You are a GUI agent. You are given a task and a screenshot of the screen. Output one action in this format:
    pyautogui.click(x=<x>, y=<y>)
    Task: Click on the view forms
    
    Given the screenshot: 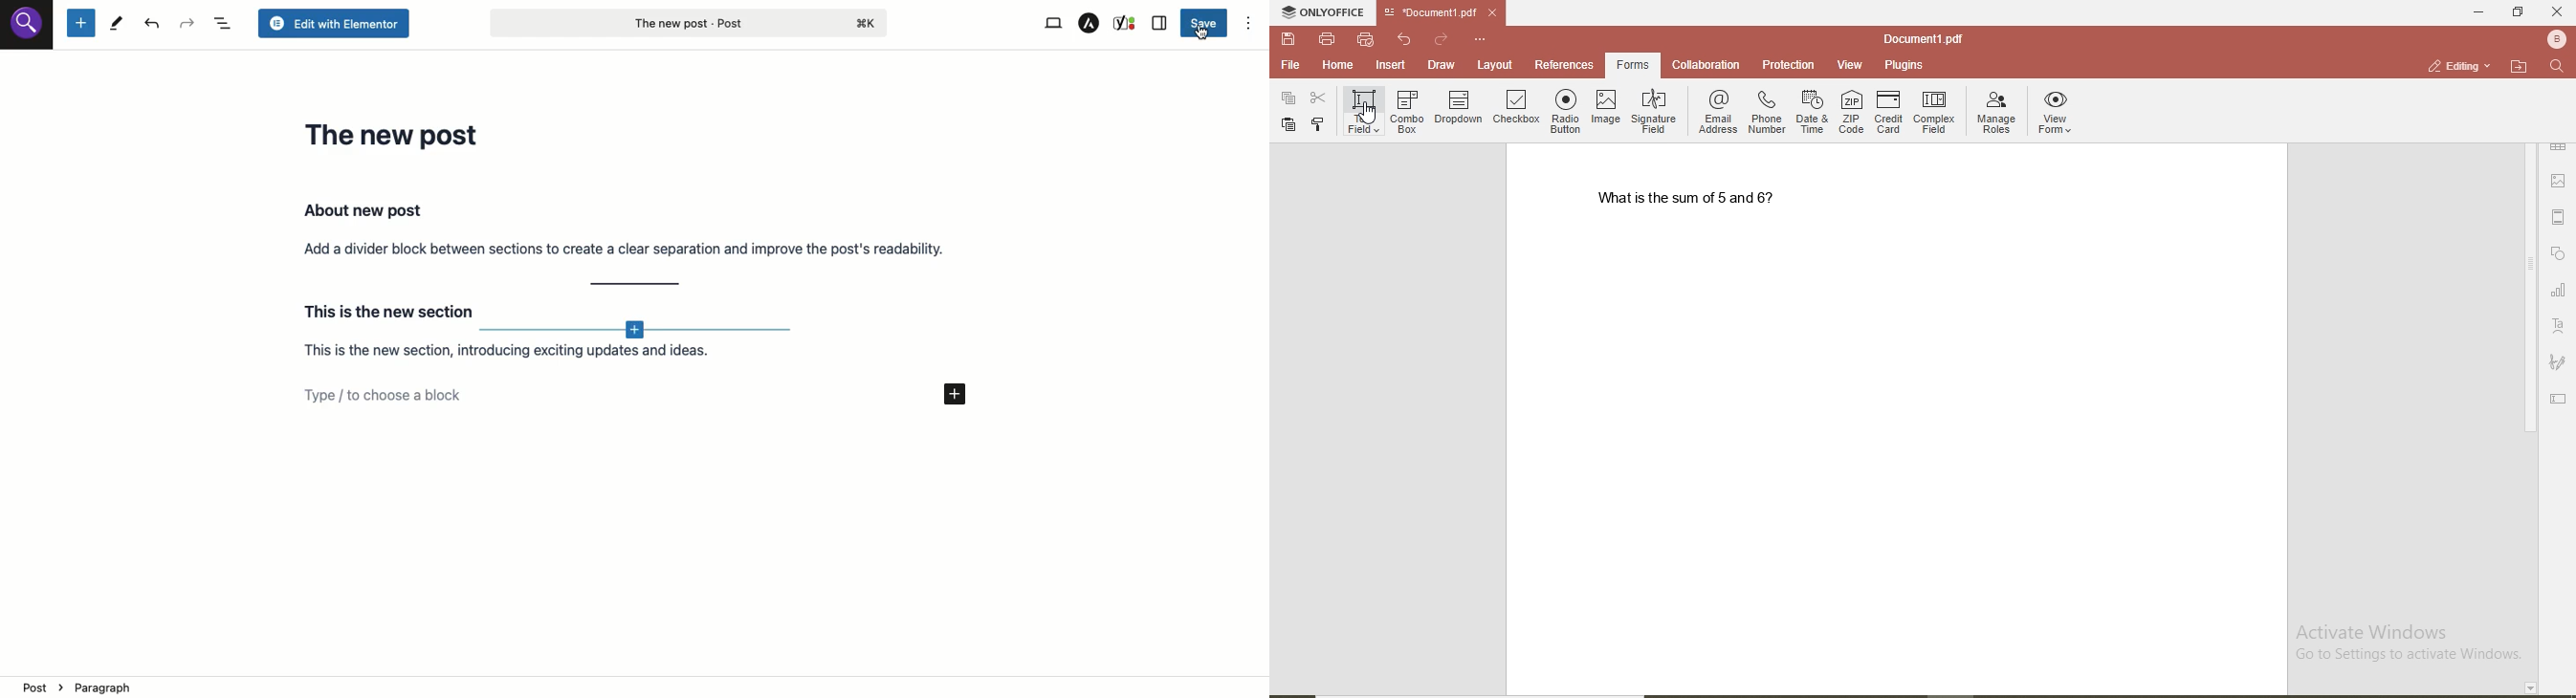 What is the action you would take?
    pyautogui.click(x=2058, y=112)
    